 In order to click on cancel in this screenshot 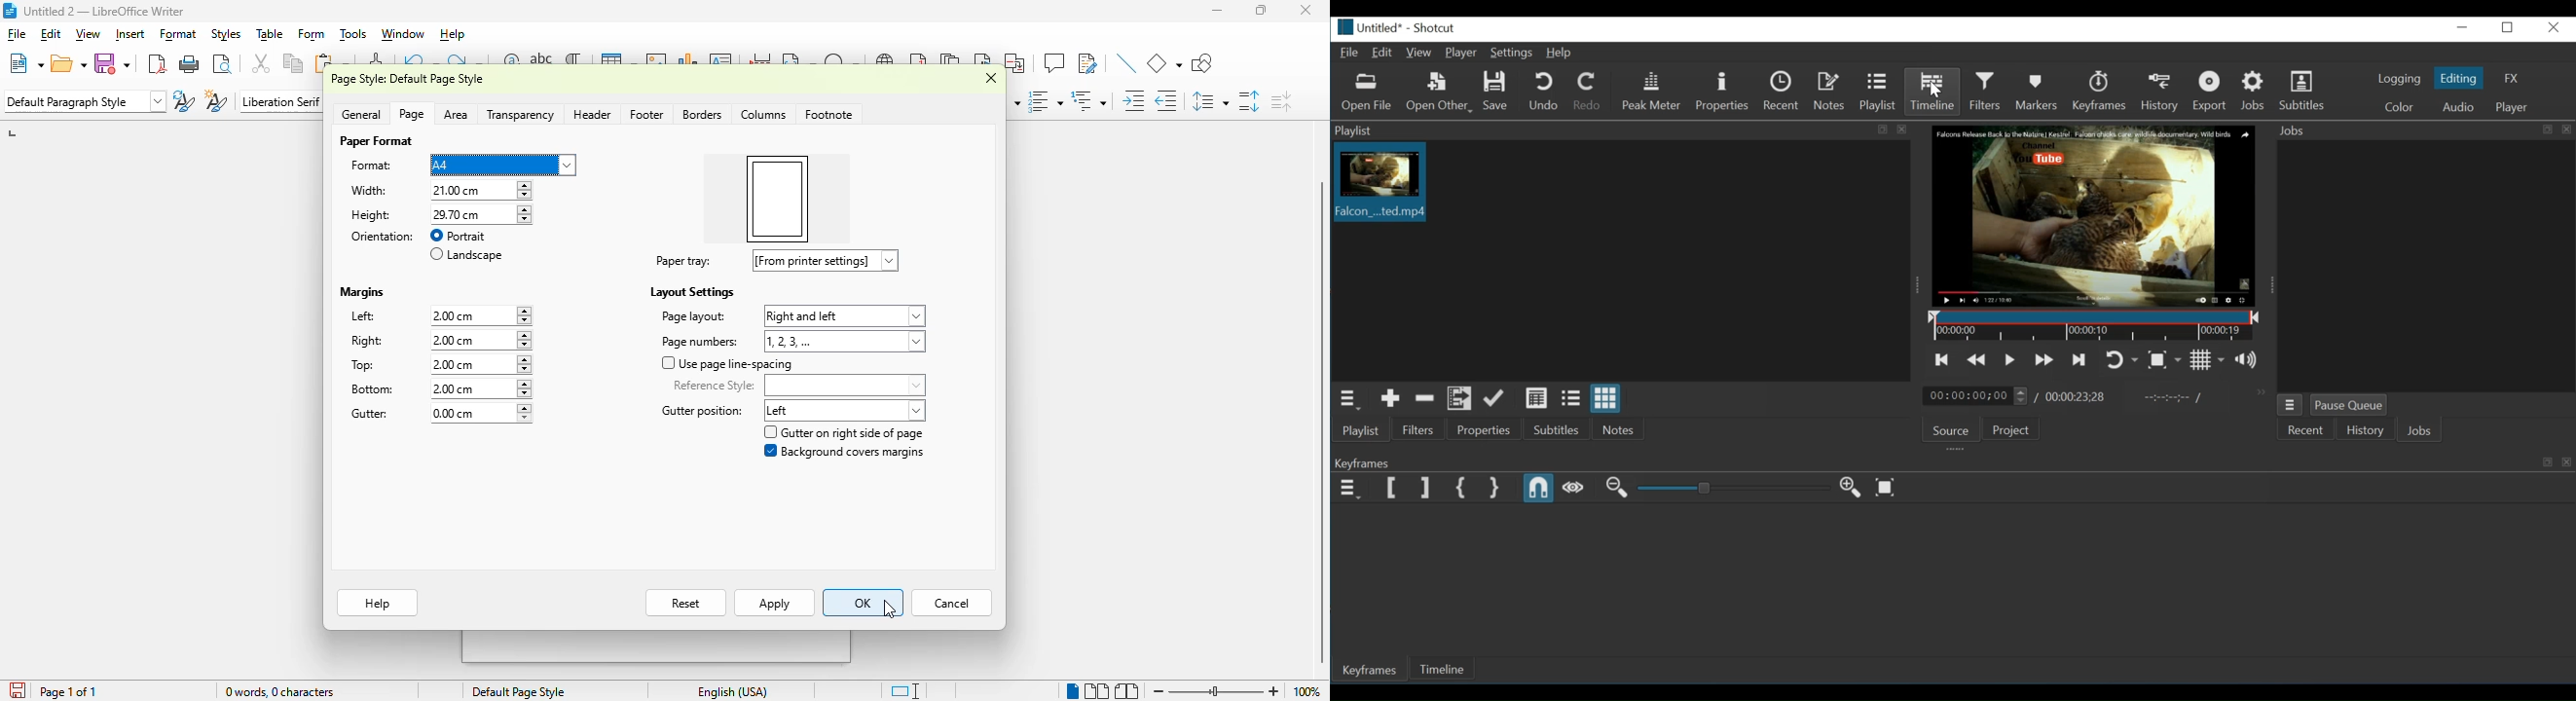, I will do `click(954, 603)`.